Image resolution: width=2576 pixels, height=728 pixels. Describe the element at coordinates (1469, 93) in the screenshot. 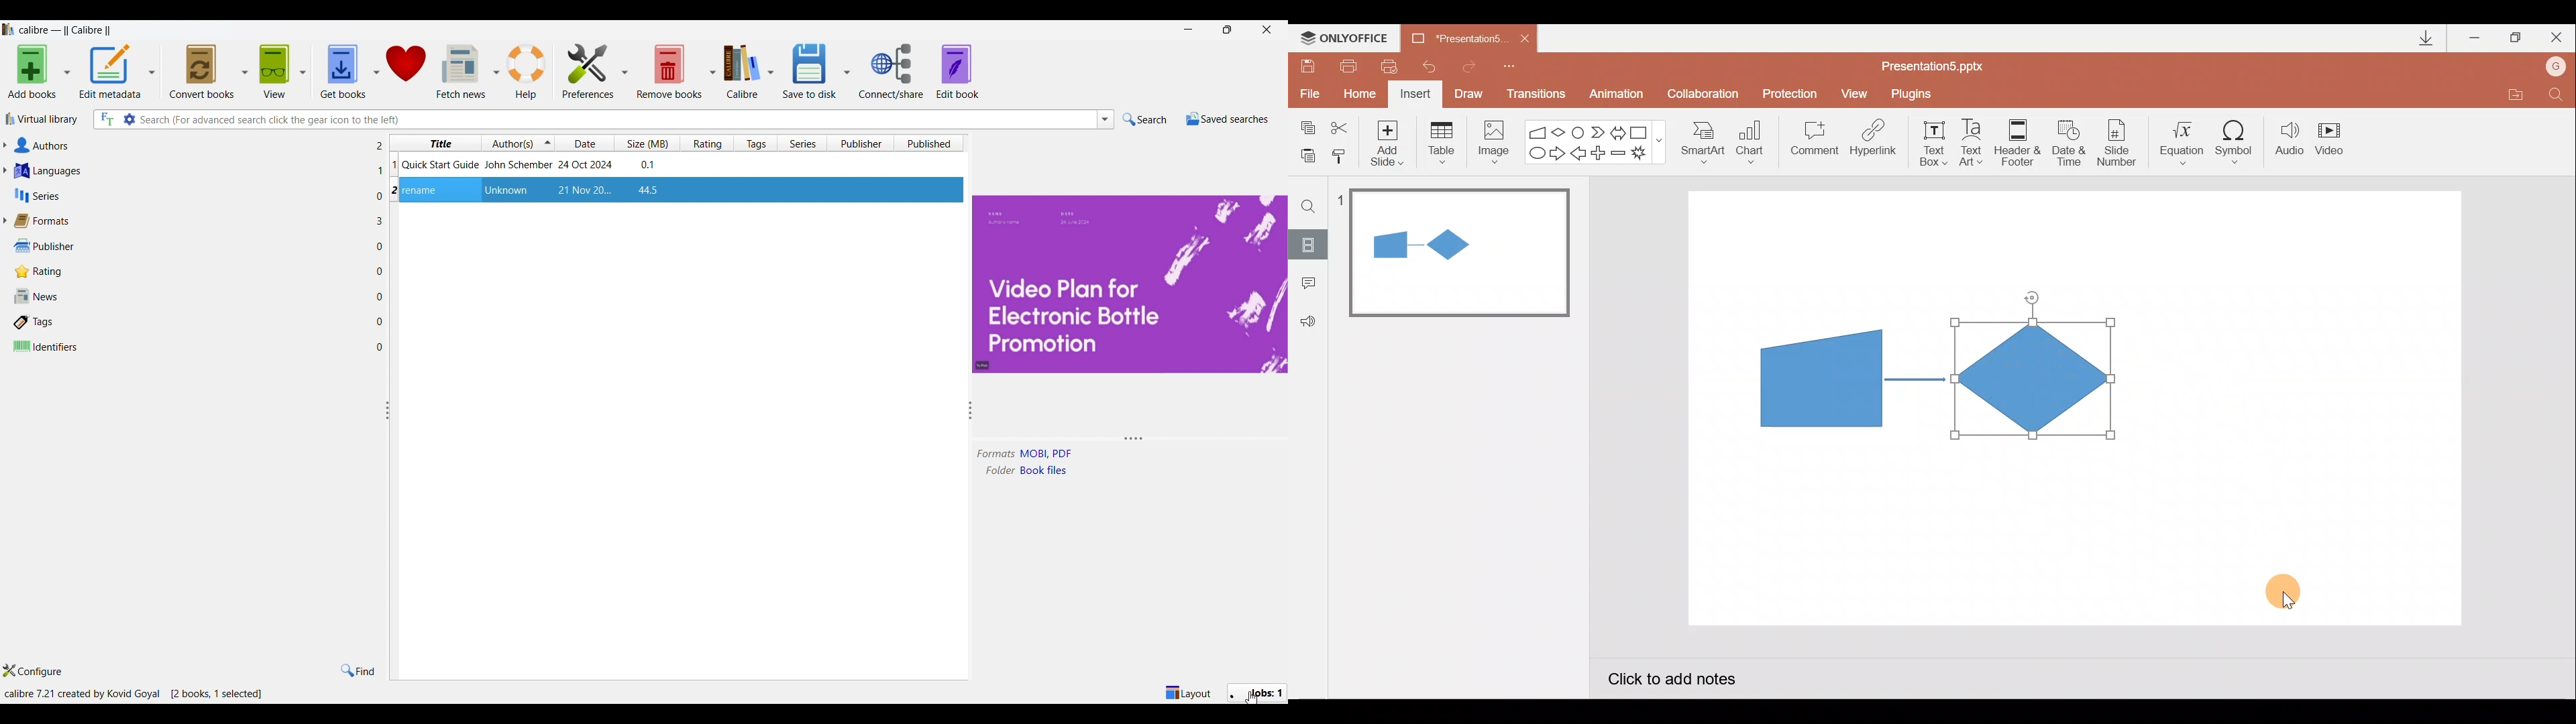

I see `Draw` at that location.